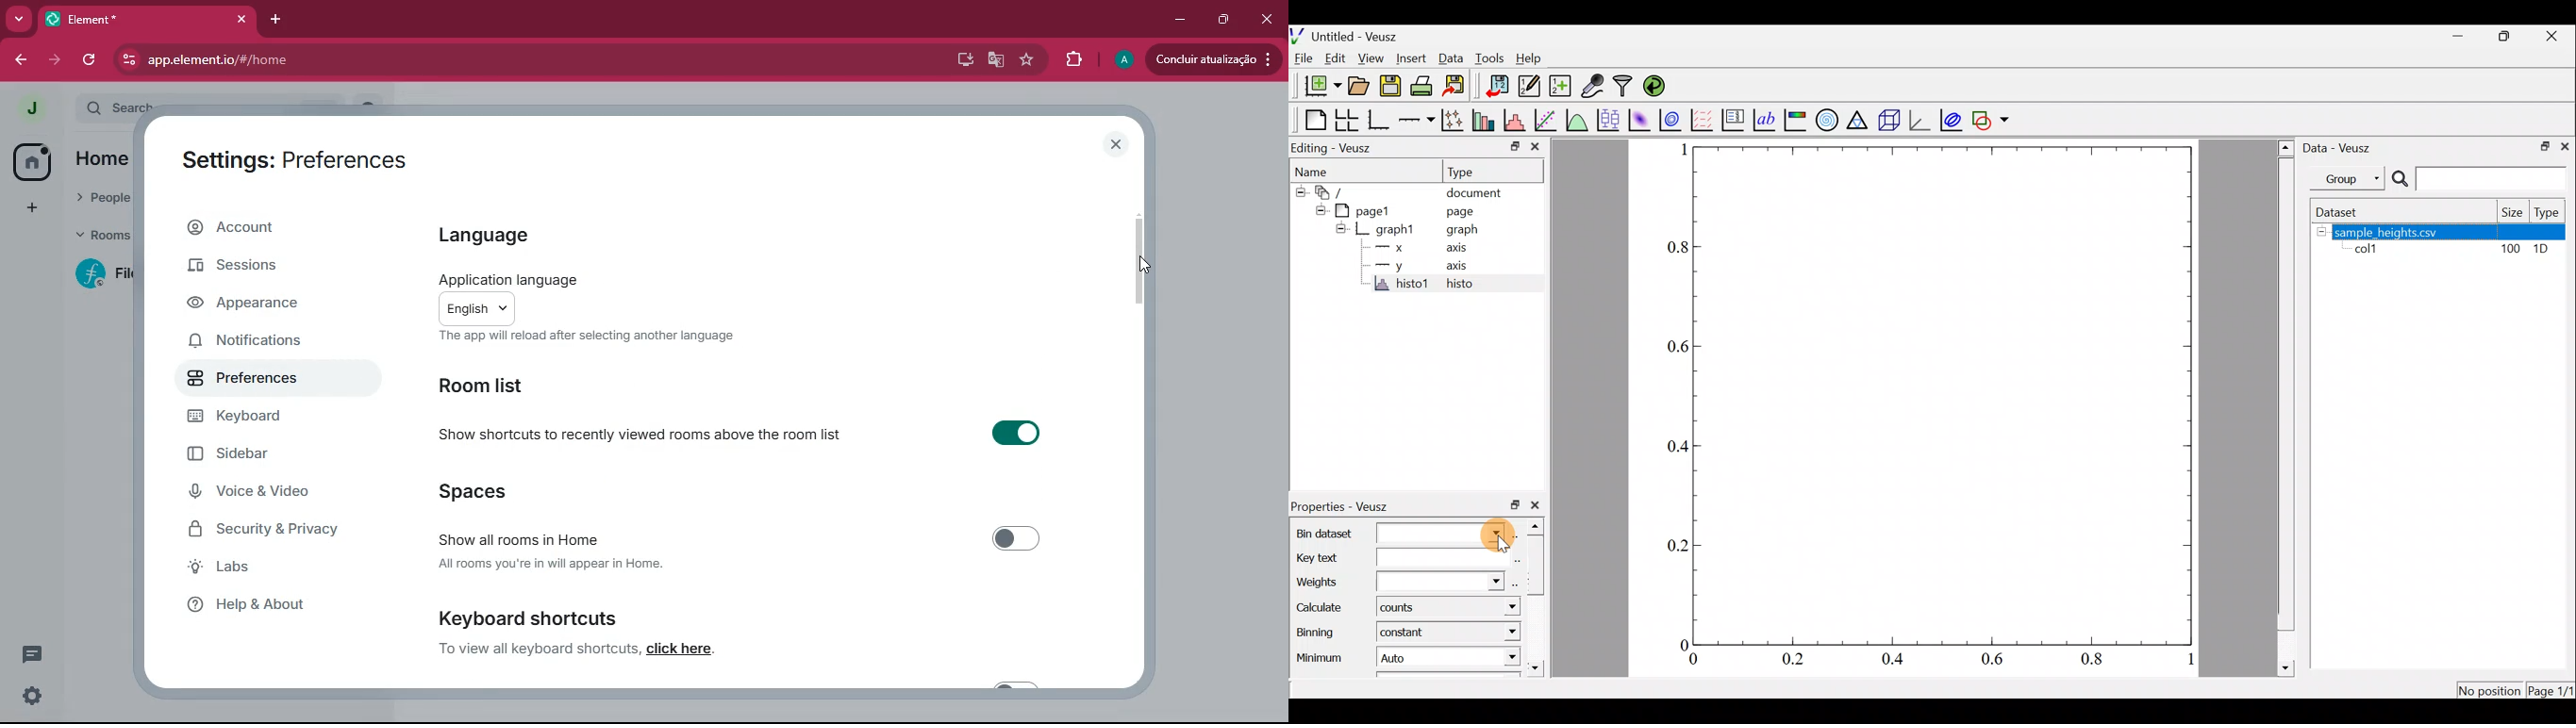 The height and width of the screenshot is (728, 2576). Describe the element at coordinates (2283, 406) in the screenshot. I see `scroll bar` at that location.